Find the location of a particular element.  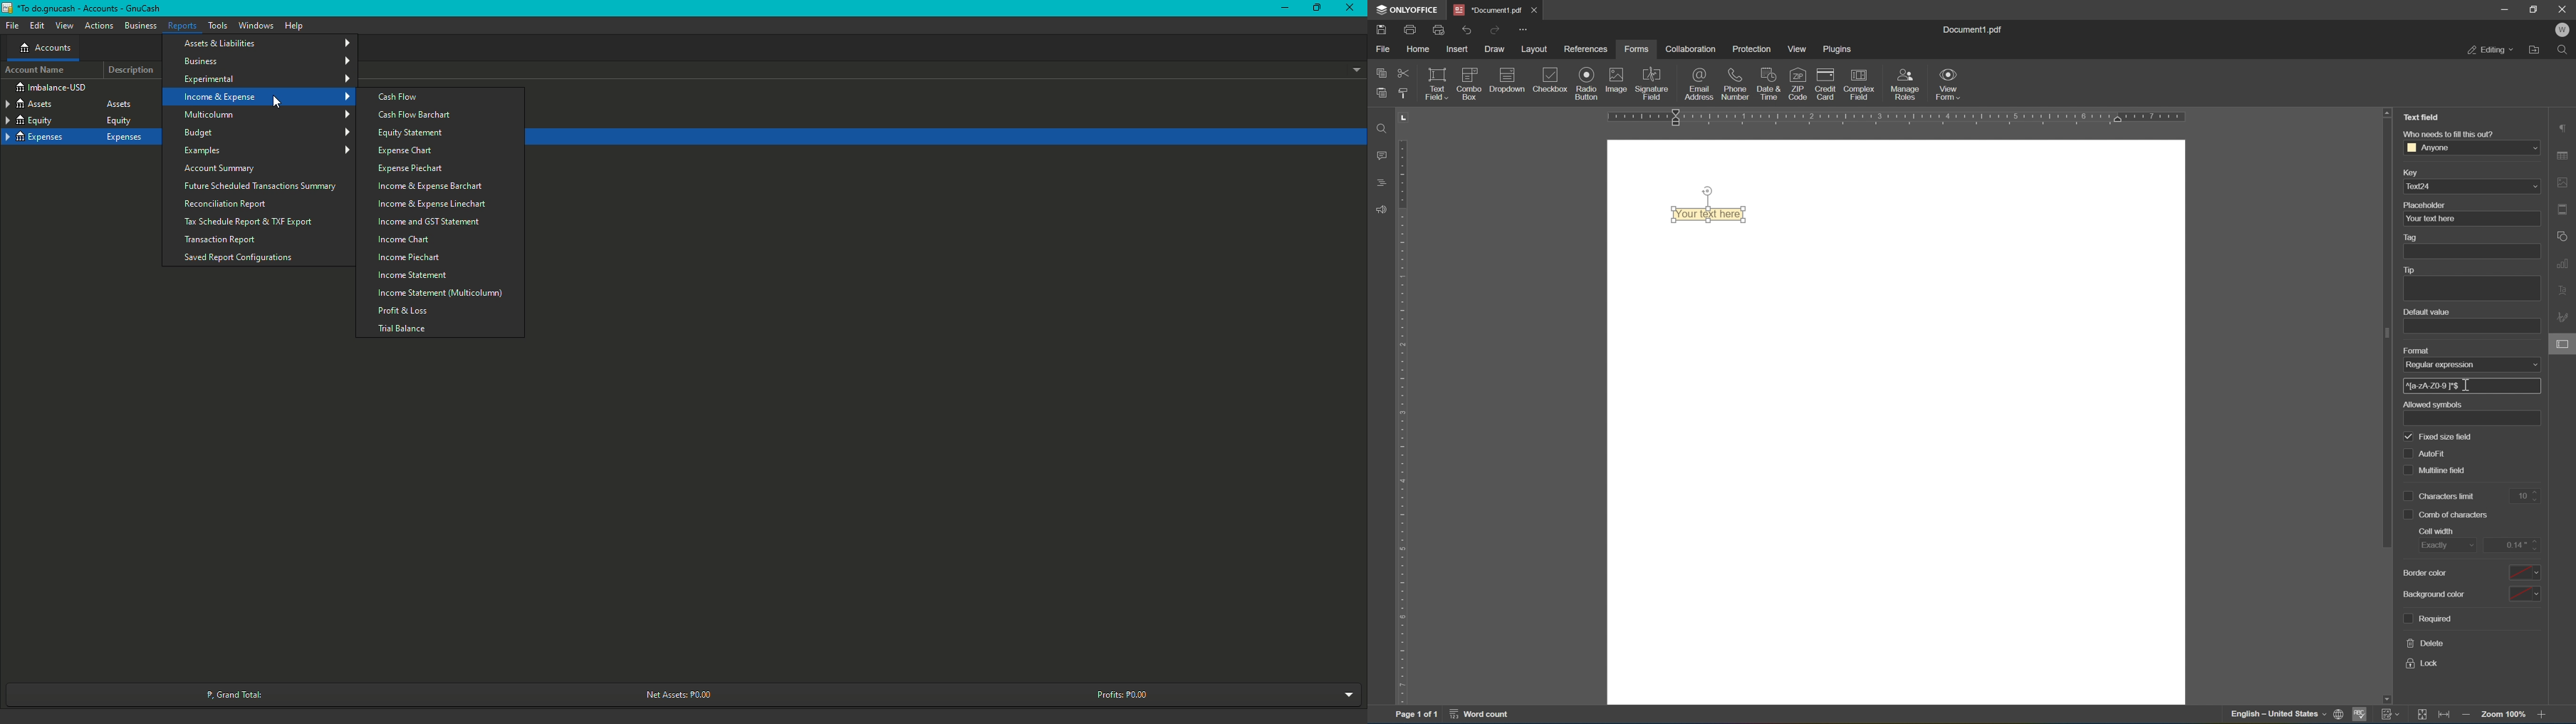

add tip is located at coordinates (2472, 289).